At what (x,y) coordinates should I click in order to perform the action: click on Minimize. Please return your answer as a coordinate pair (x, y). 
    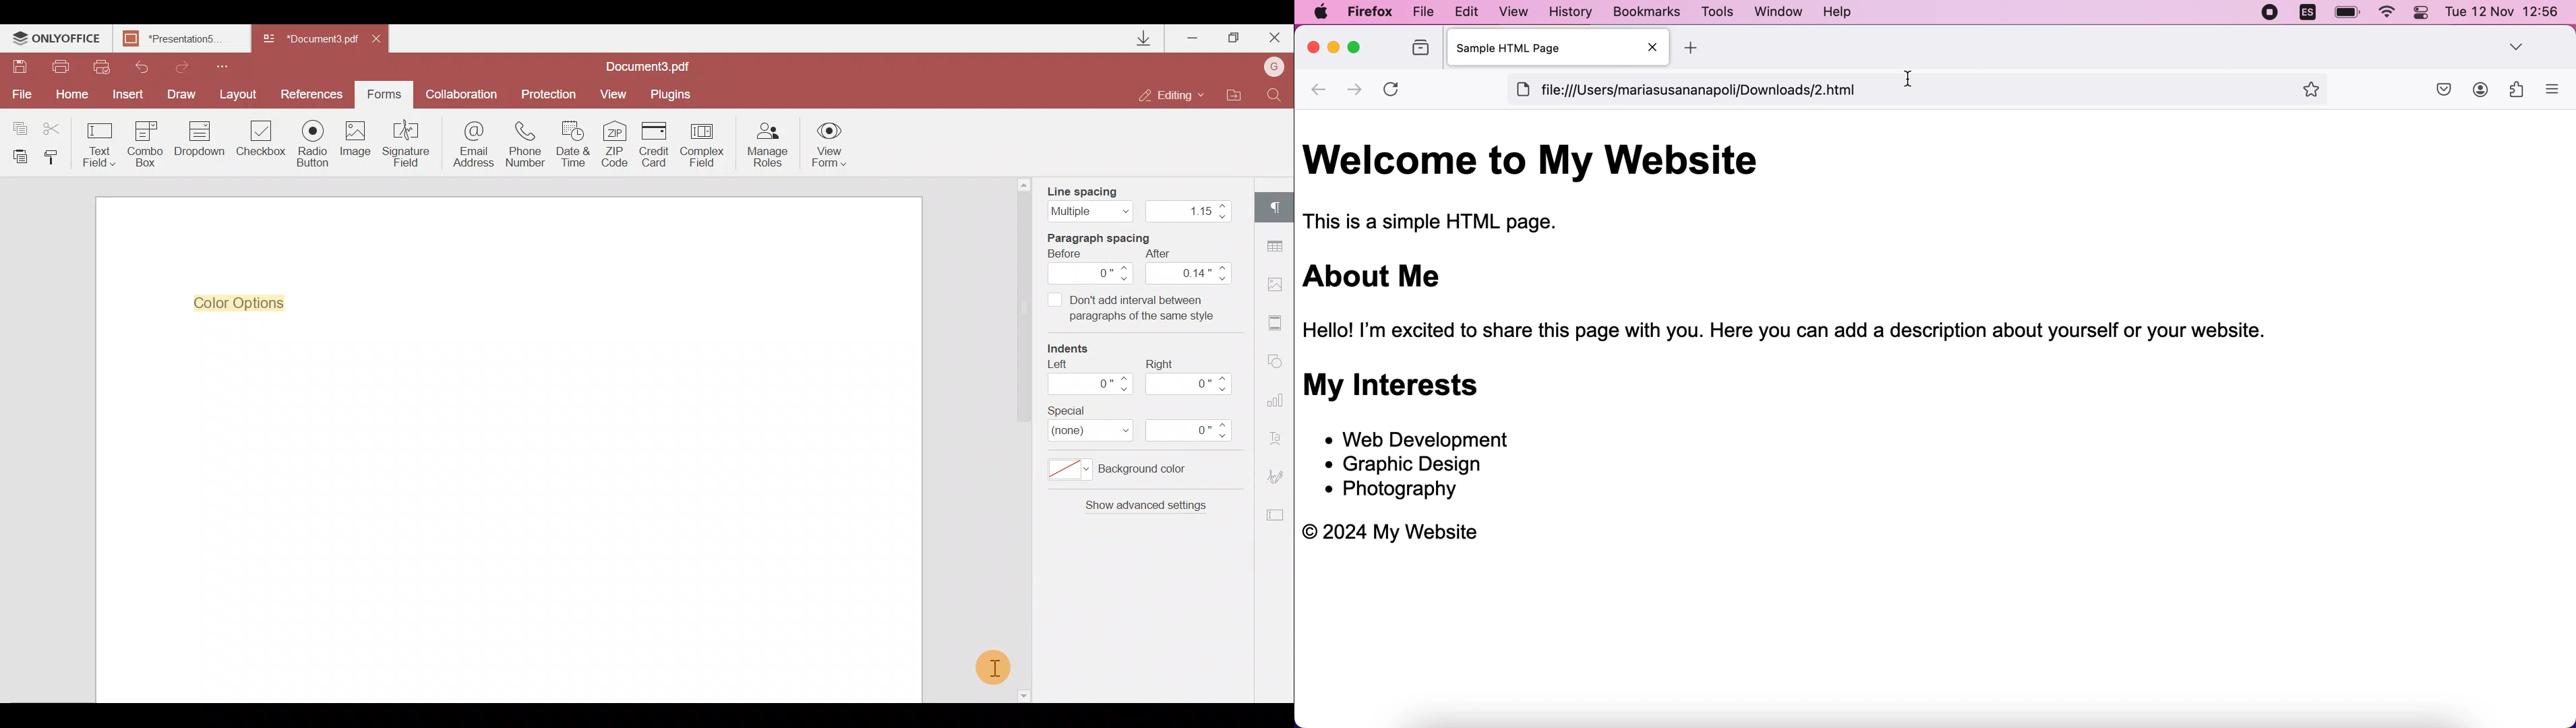
    Looking at the image, I should click on (1191, 38).